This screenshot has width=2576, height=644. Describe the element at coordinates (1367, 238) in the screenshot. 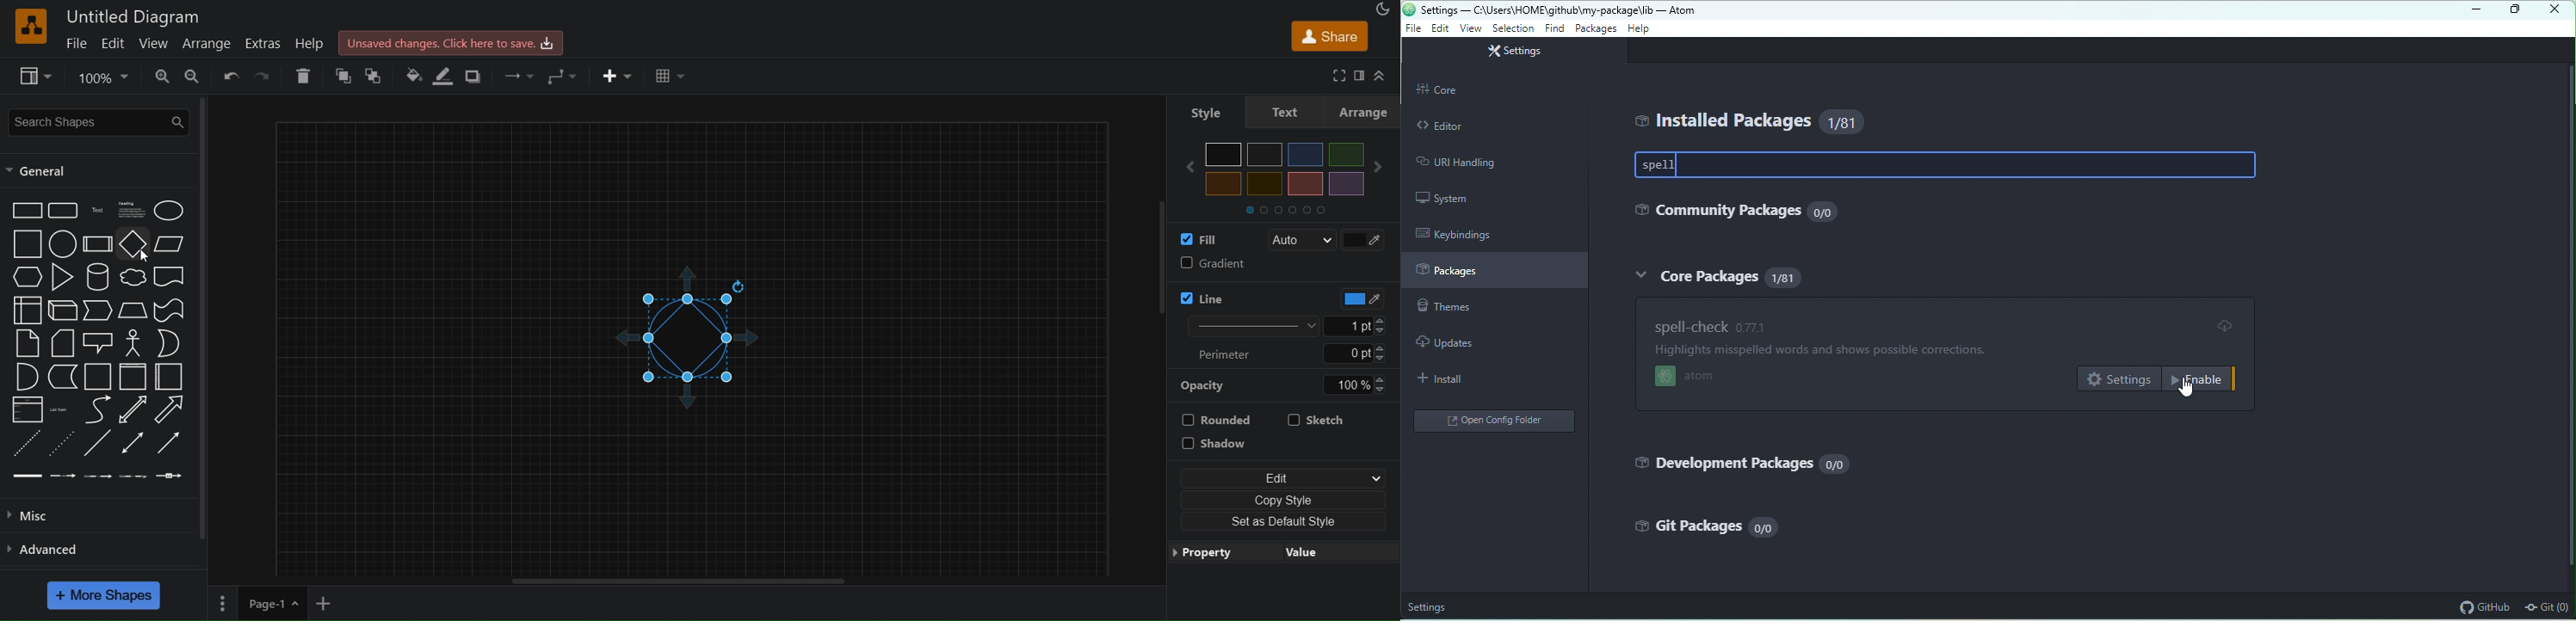

I see `color` at that location.